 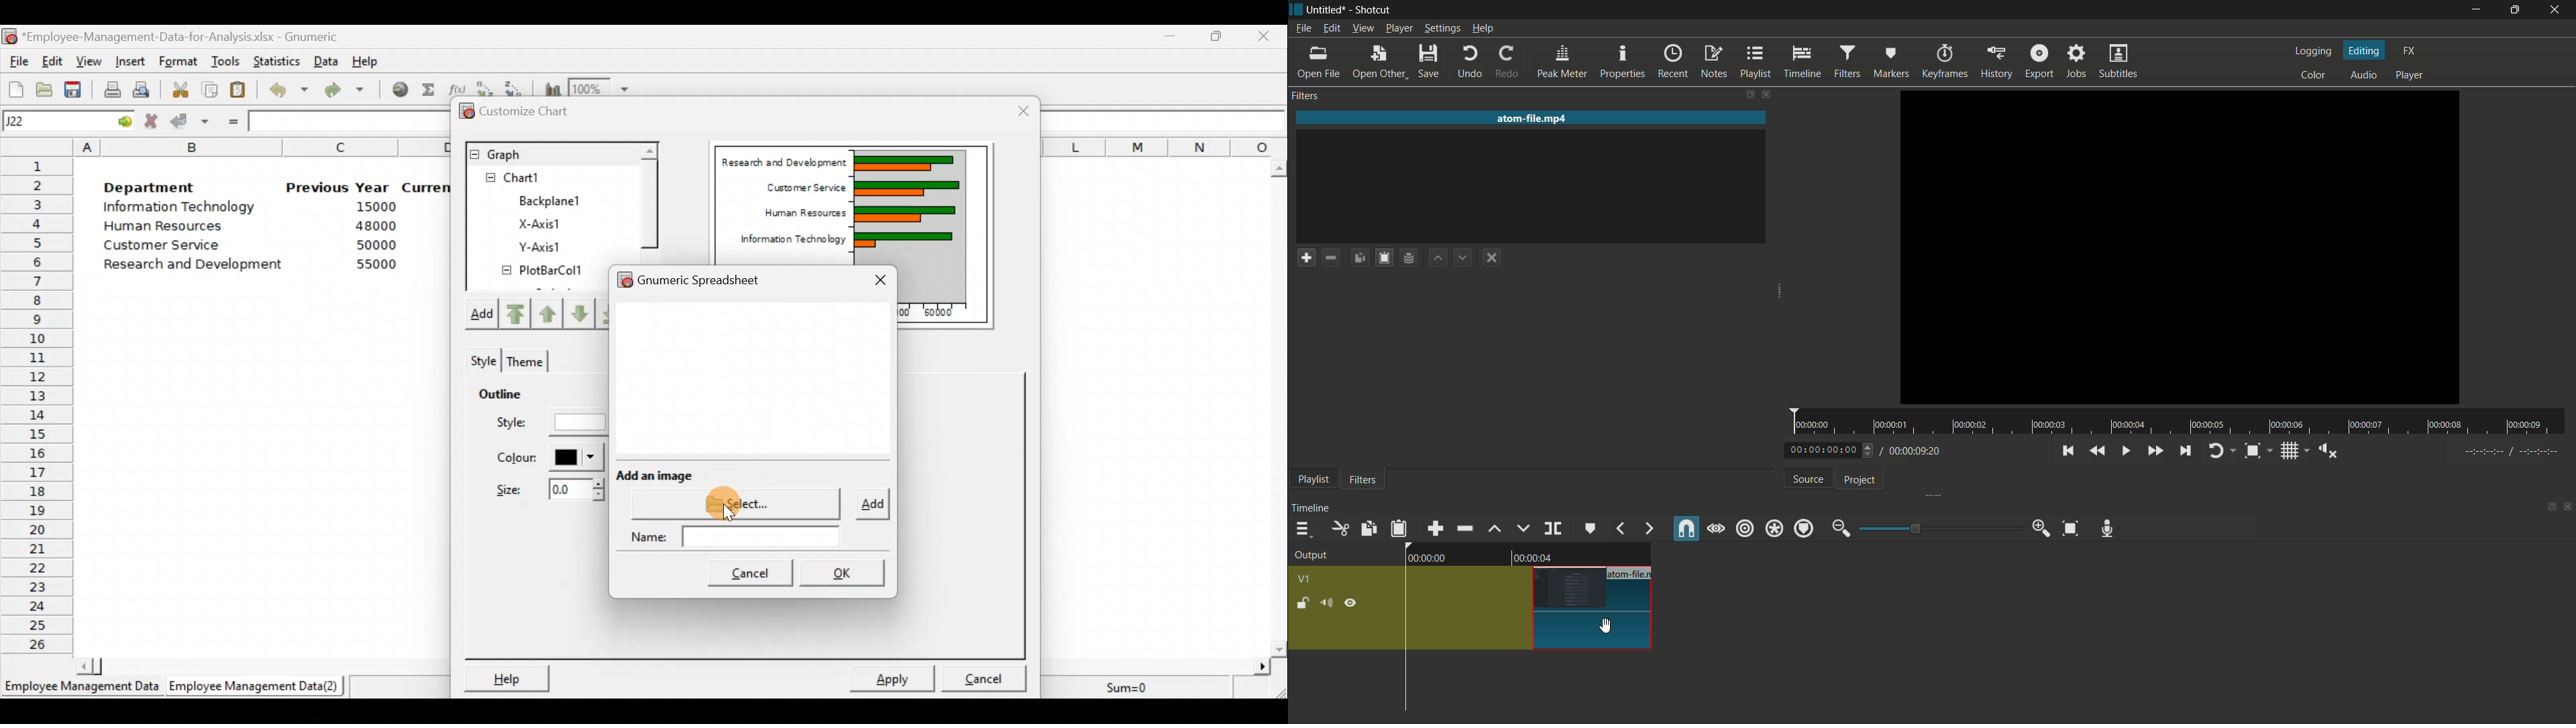 I want to click on filters, so click(x=1847, y=60).